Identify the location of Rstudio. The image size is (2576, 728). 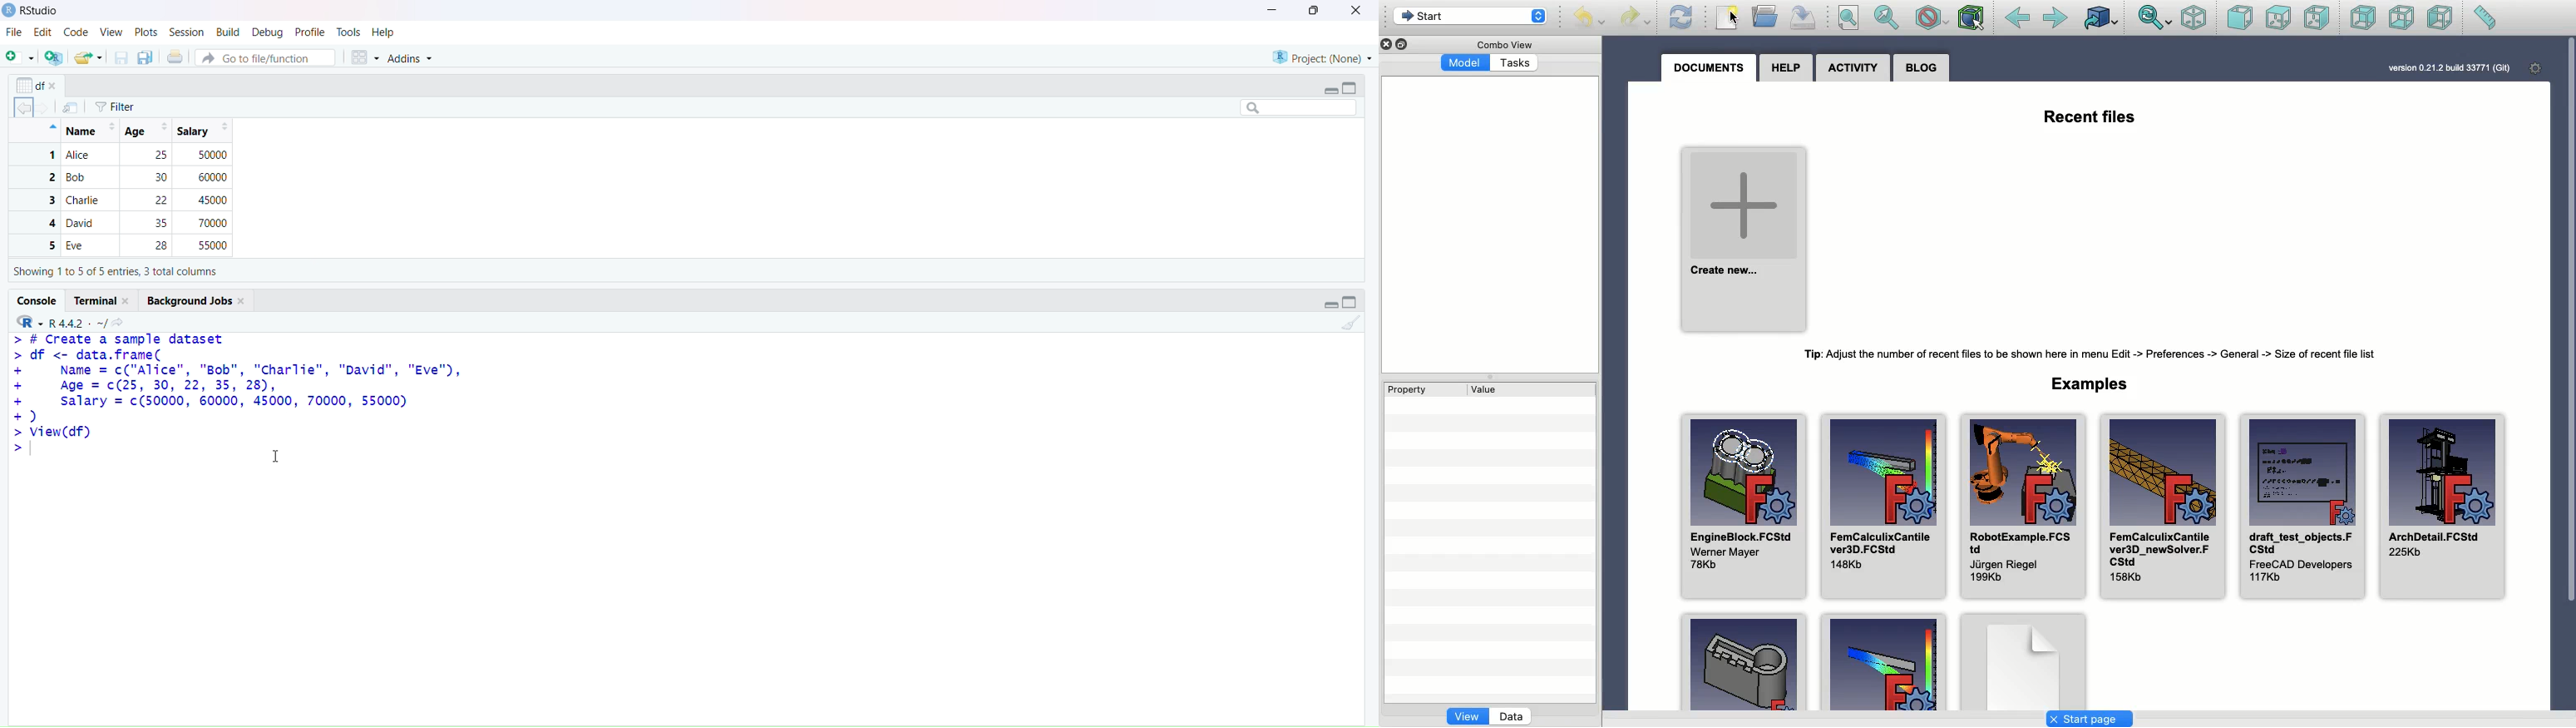
(33, 11).